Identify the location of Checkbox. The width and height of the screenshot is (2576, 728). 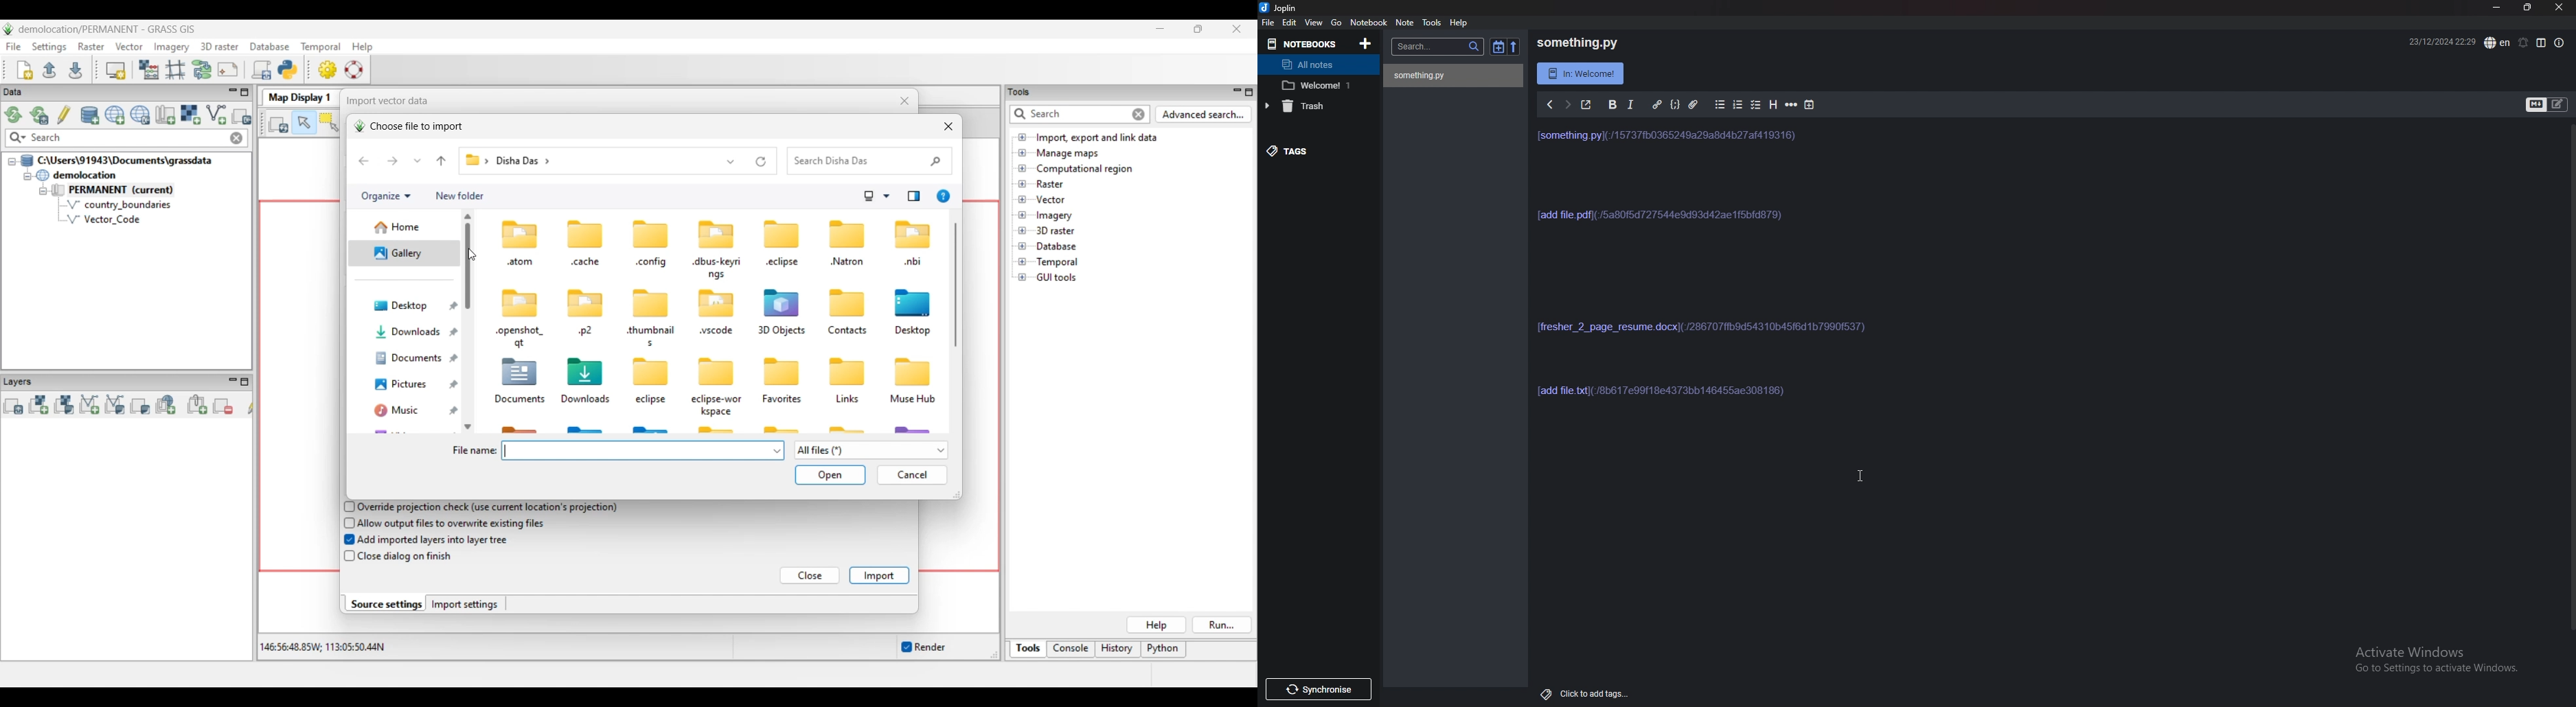
(1756, 106).